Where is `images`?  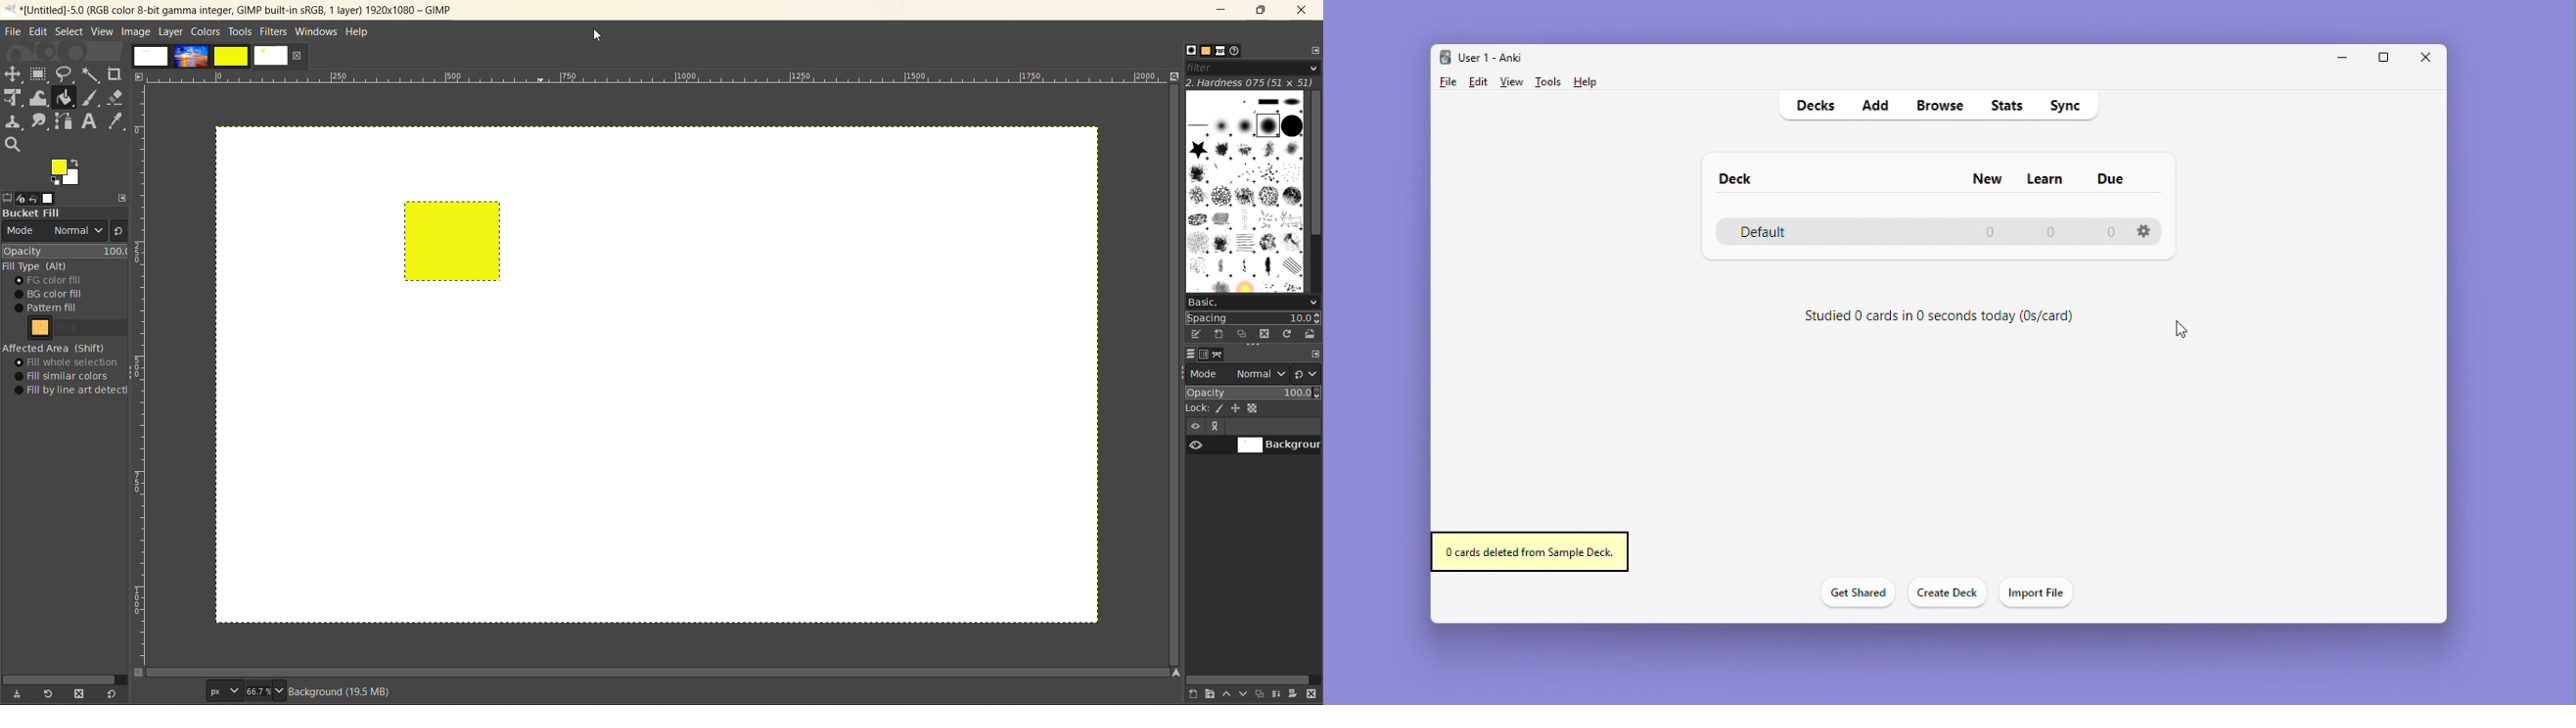
images is located at coordinates (52, 197).